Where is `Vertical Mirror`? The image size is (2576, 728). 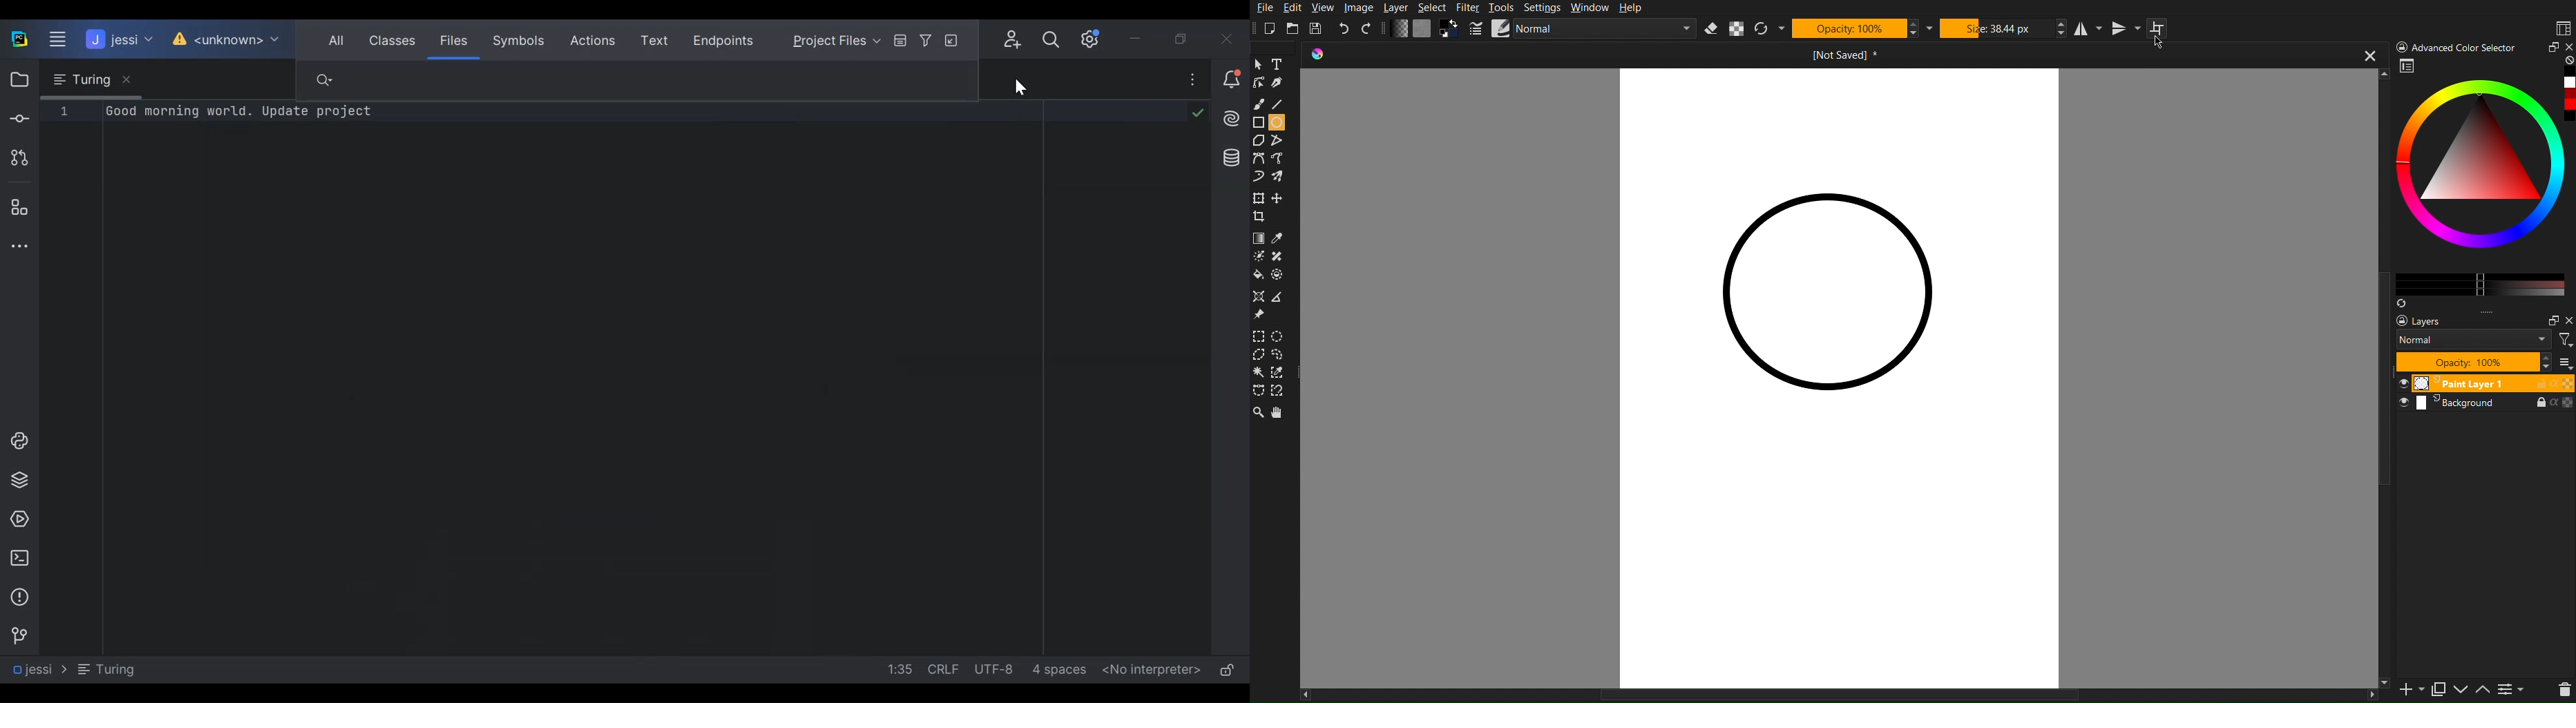 Vertical Mirror is located at coordinates (2125, 28).